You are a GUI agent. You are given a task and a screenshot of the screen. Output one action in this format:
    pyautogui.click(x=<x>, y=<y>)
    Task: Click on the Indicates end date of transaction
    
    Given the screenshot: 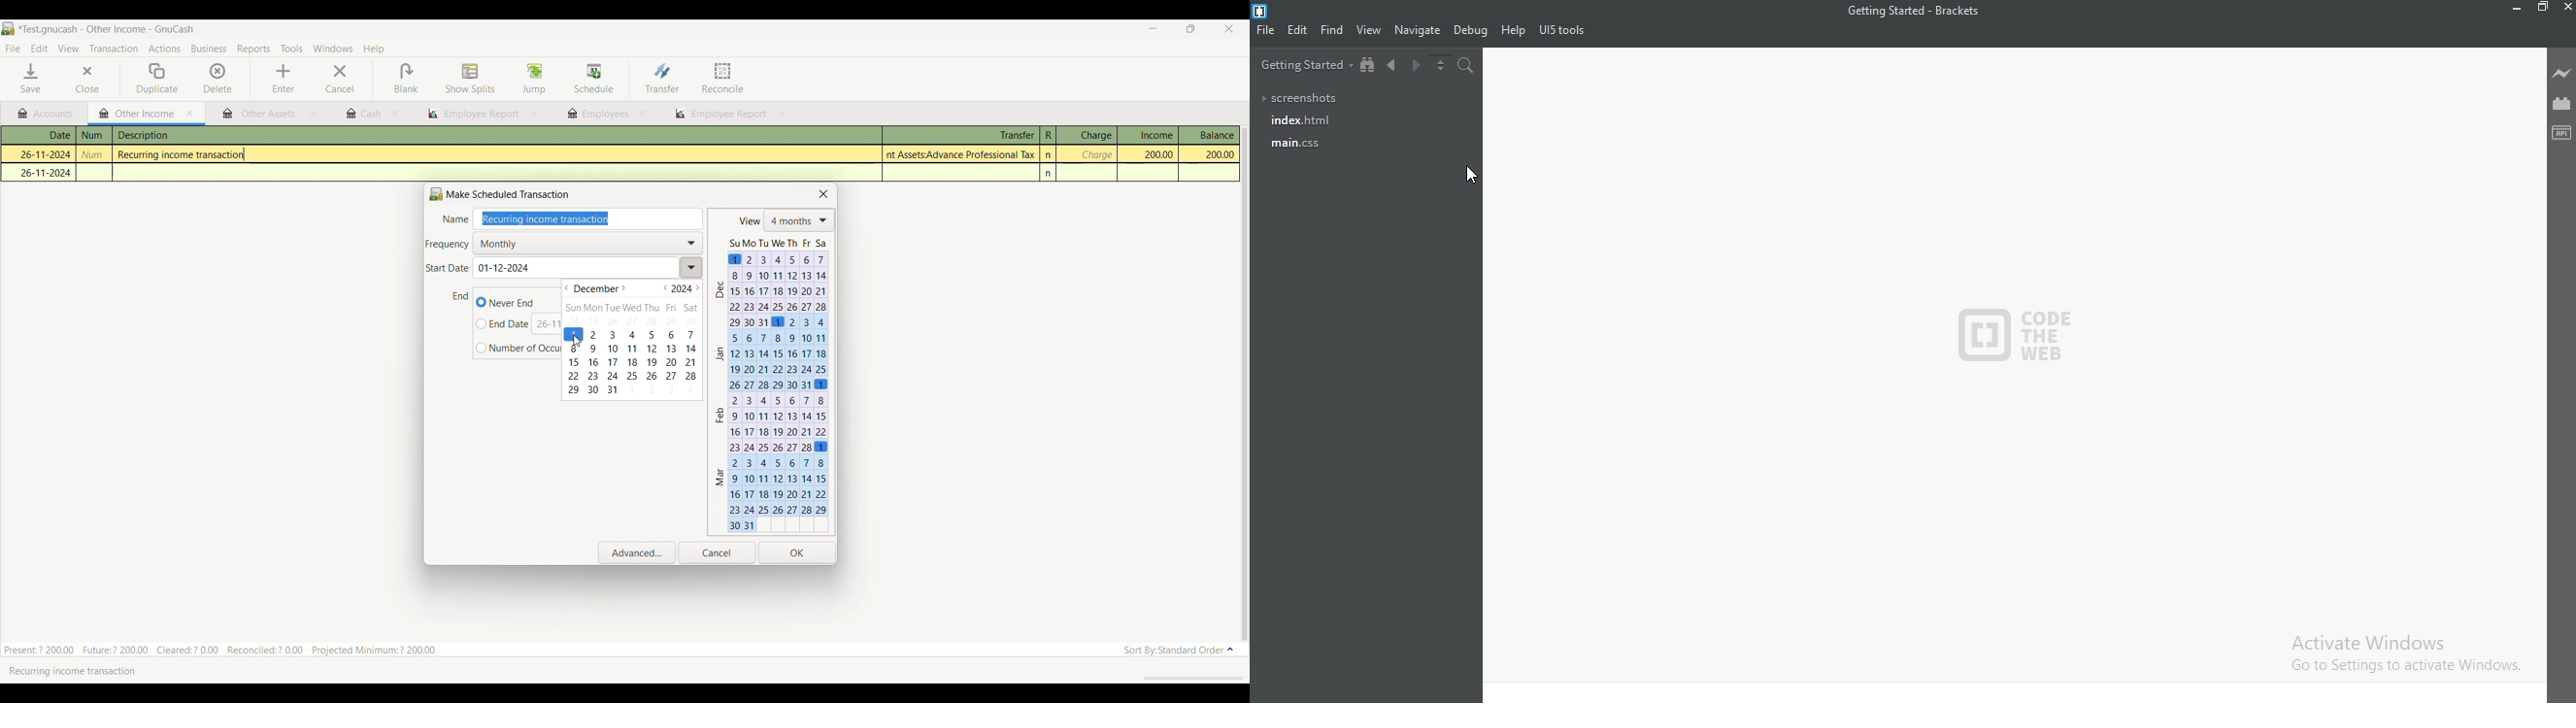 What is the action you would take?
    pyautogui.click(x=461, y=296)
    